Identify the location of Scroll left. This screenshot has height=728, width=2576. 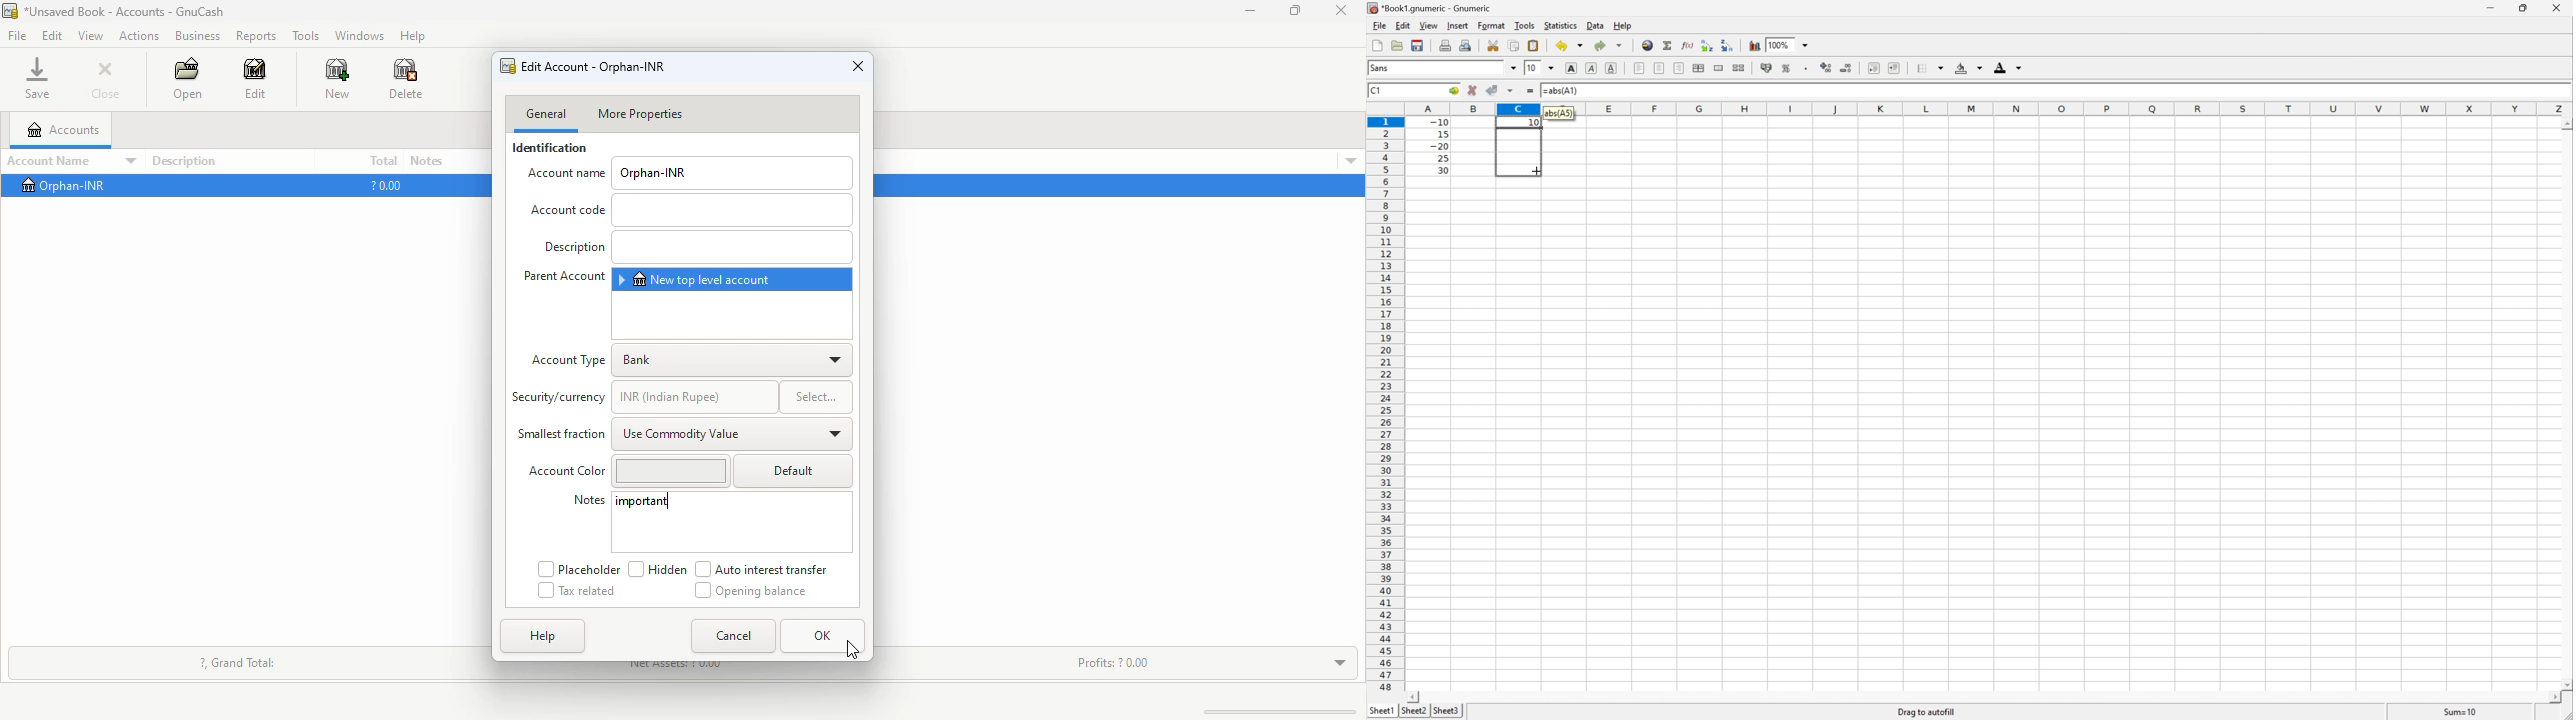
(1415, 696).